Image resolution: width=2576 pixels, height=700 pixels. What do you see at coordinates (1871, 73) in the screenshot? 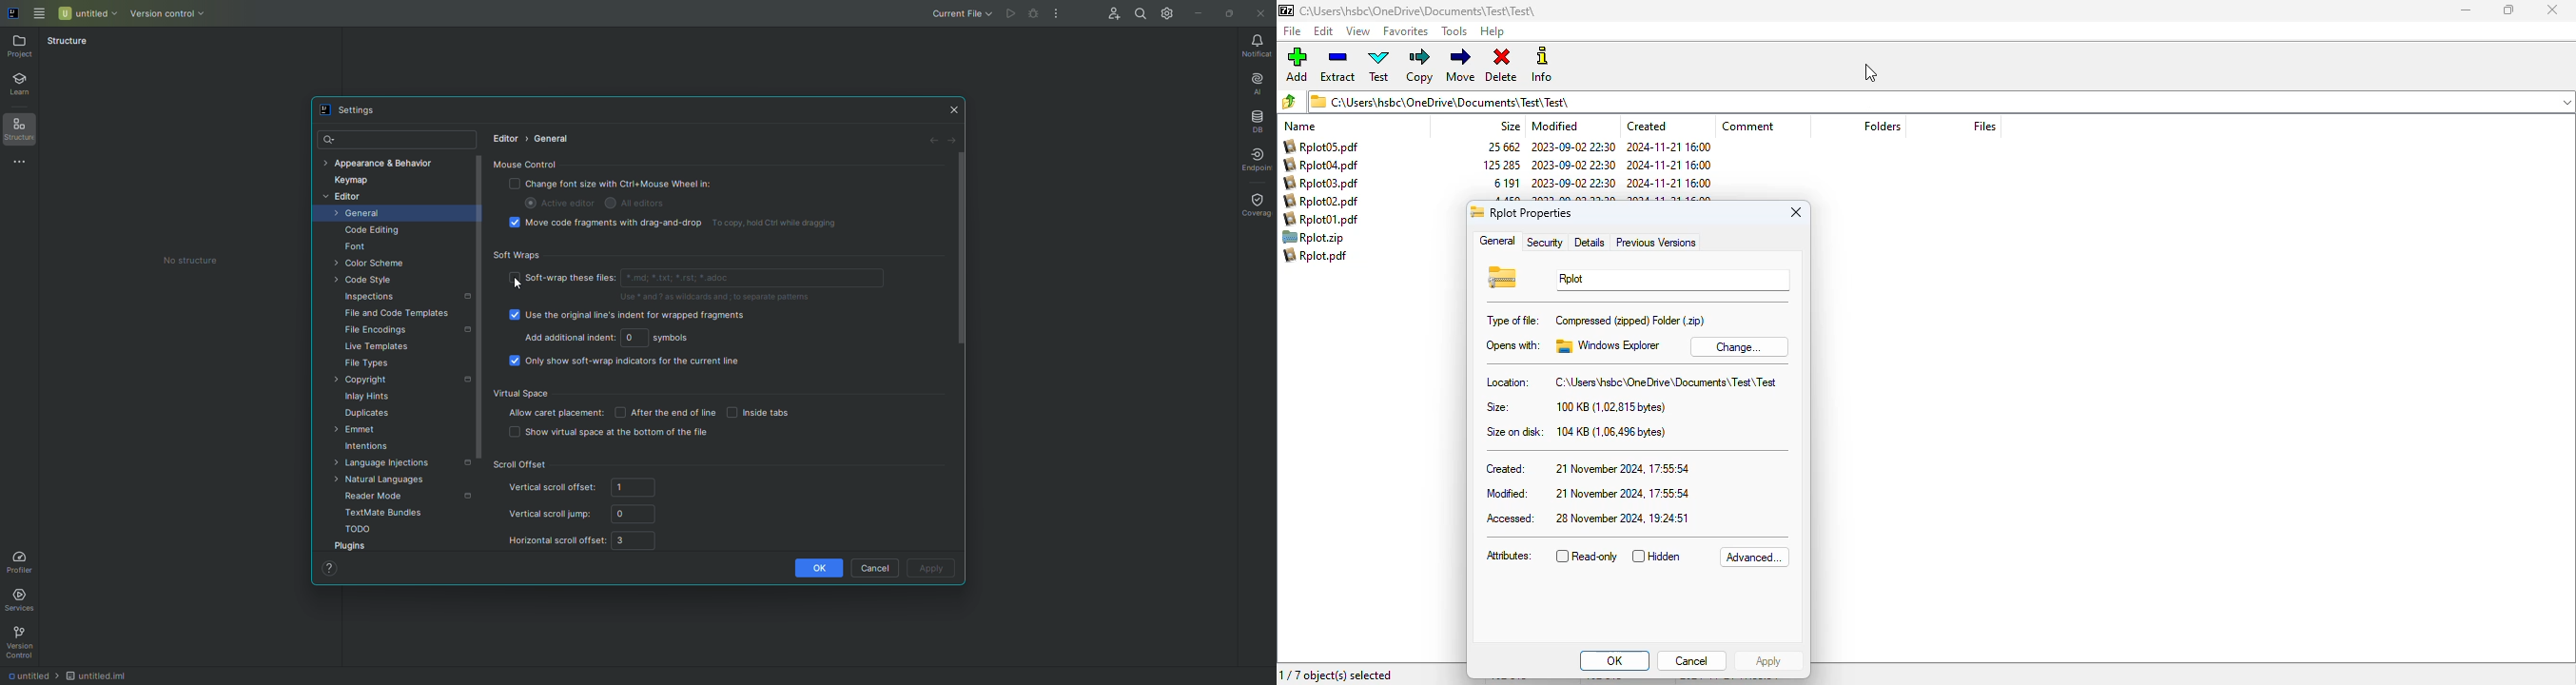
I see `cursor` at bounding box center [1871, 73].